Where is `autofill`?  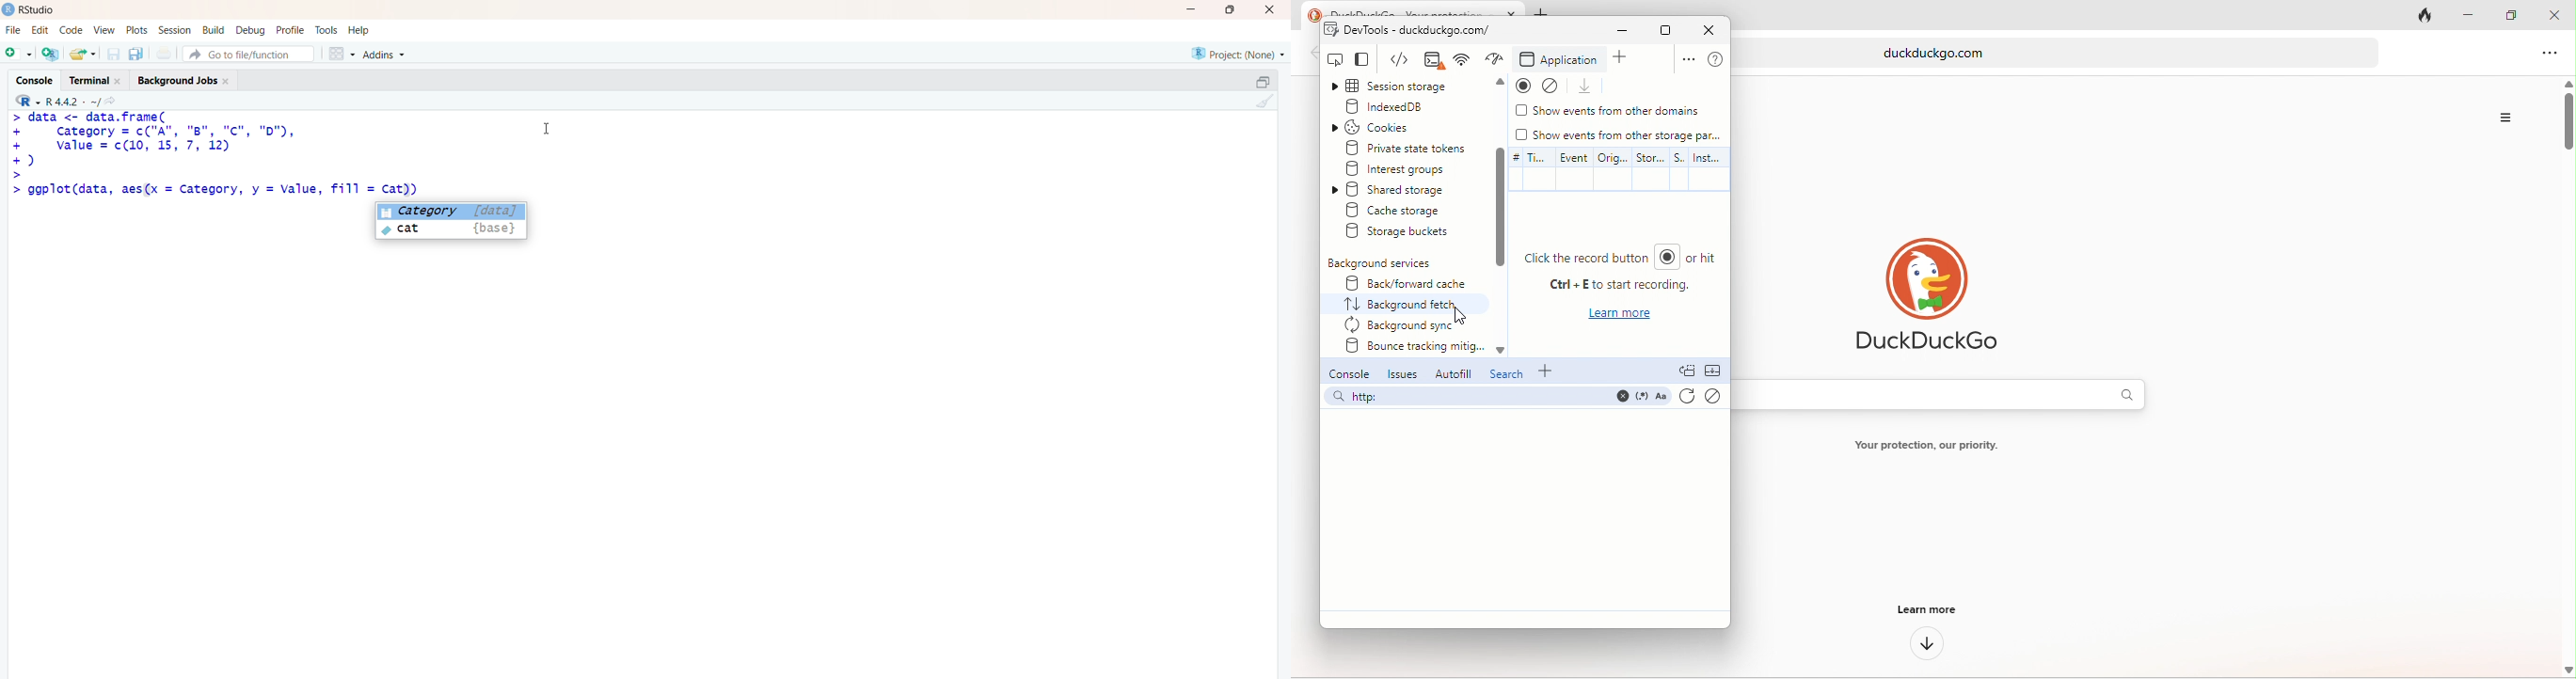 autofill is located at coordinates (1451, 373).